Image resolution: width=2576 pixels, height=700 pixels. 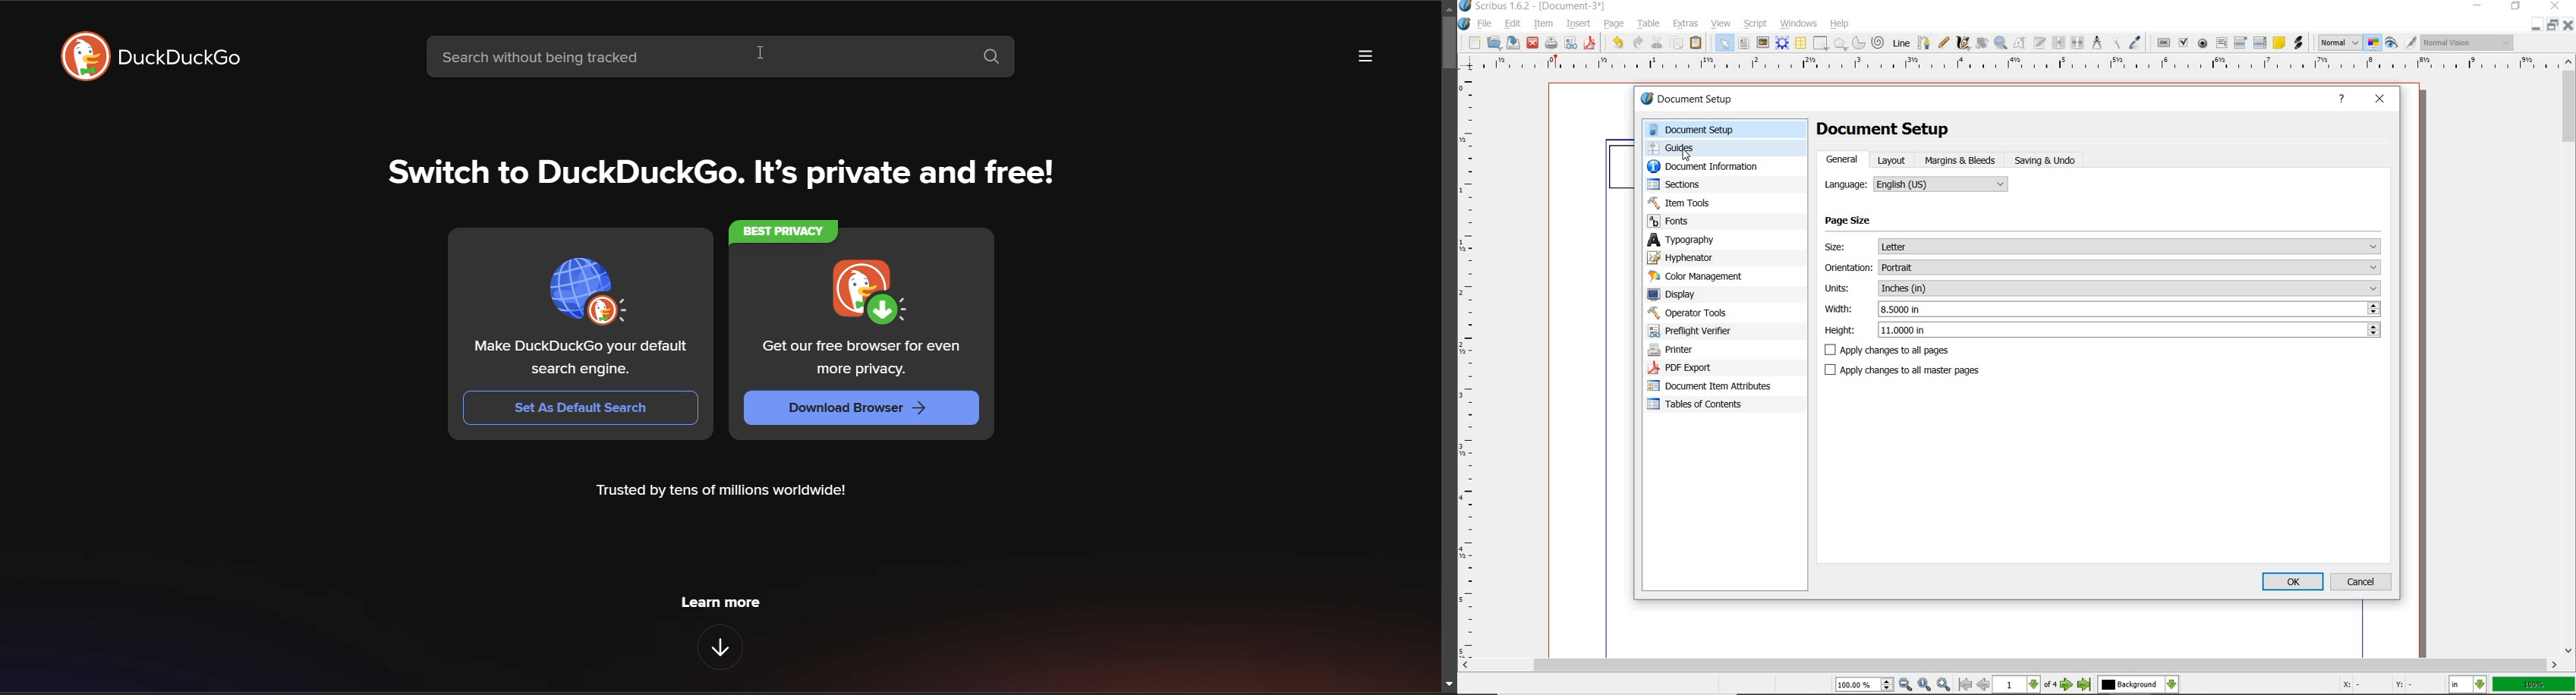 What do you see at coordinates (1878, 42) in the screenshot?
I see `spiral` at bounding box center [1878, 42].